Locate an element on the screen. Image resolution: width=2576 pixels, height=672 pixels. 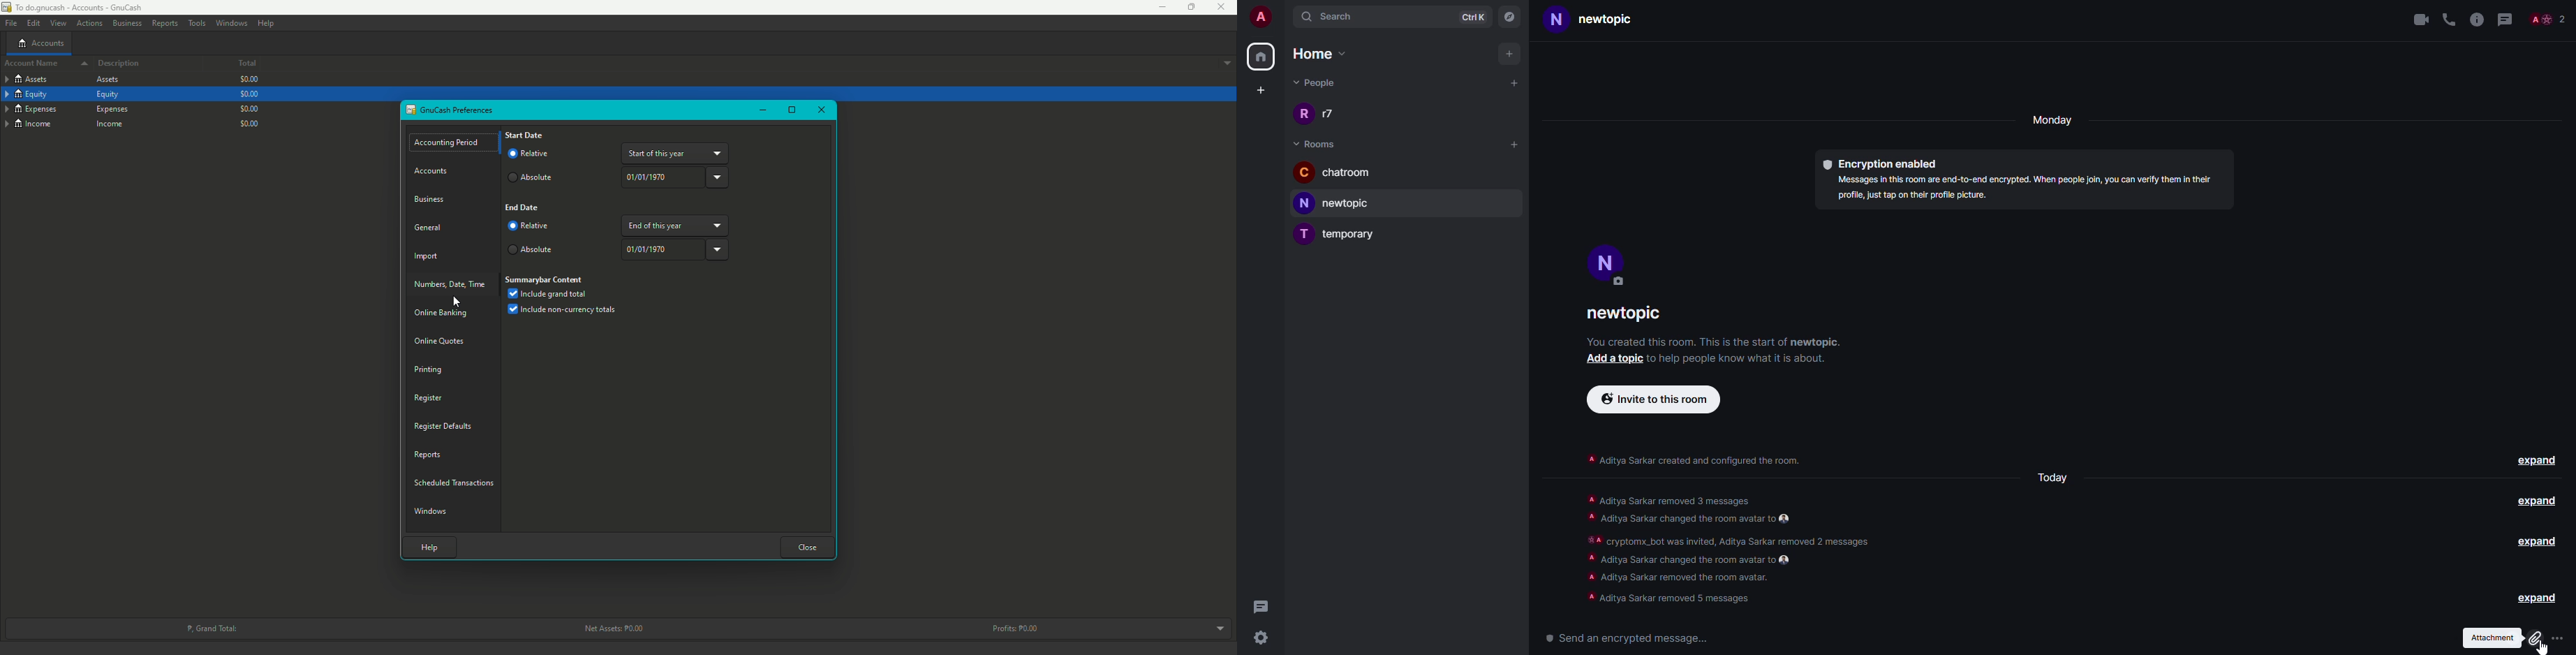
room is located at coordinates (1319, 145).